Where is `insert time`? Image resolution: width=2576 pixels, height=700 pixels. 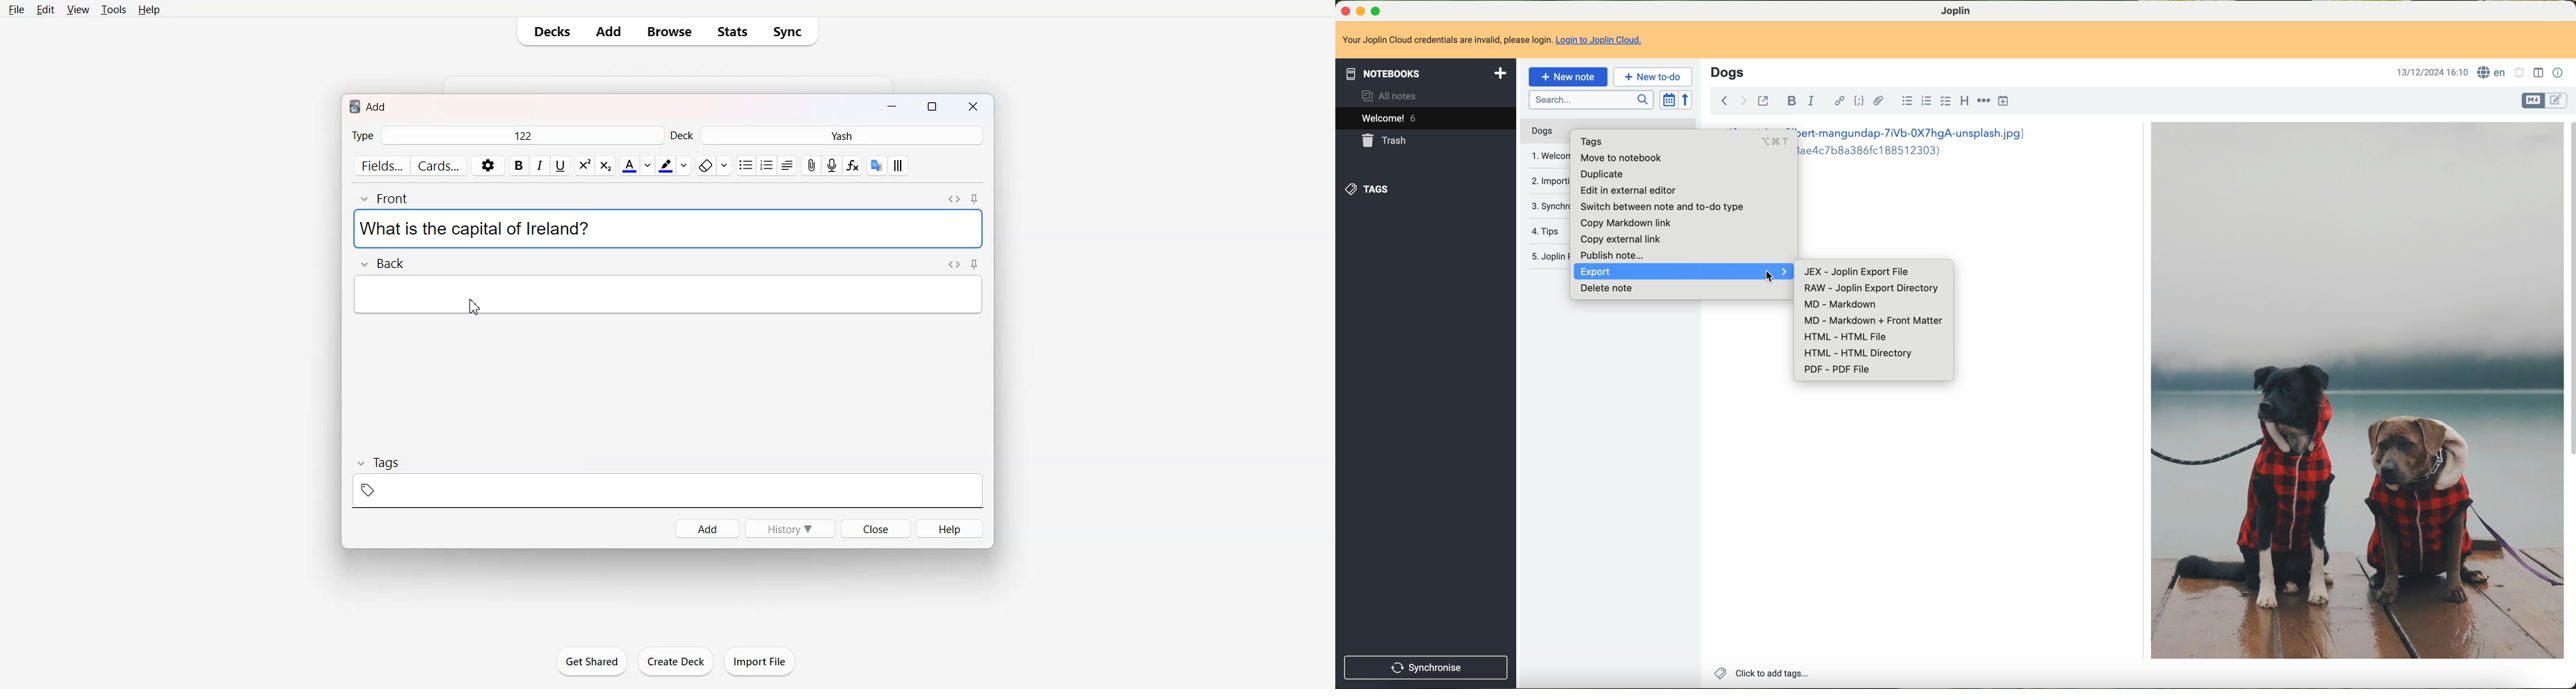
insert time is located at coordinates (2005, 102).